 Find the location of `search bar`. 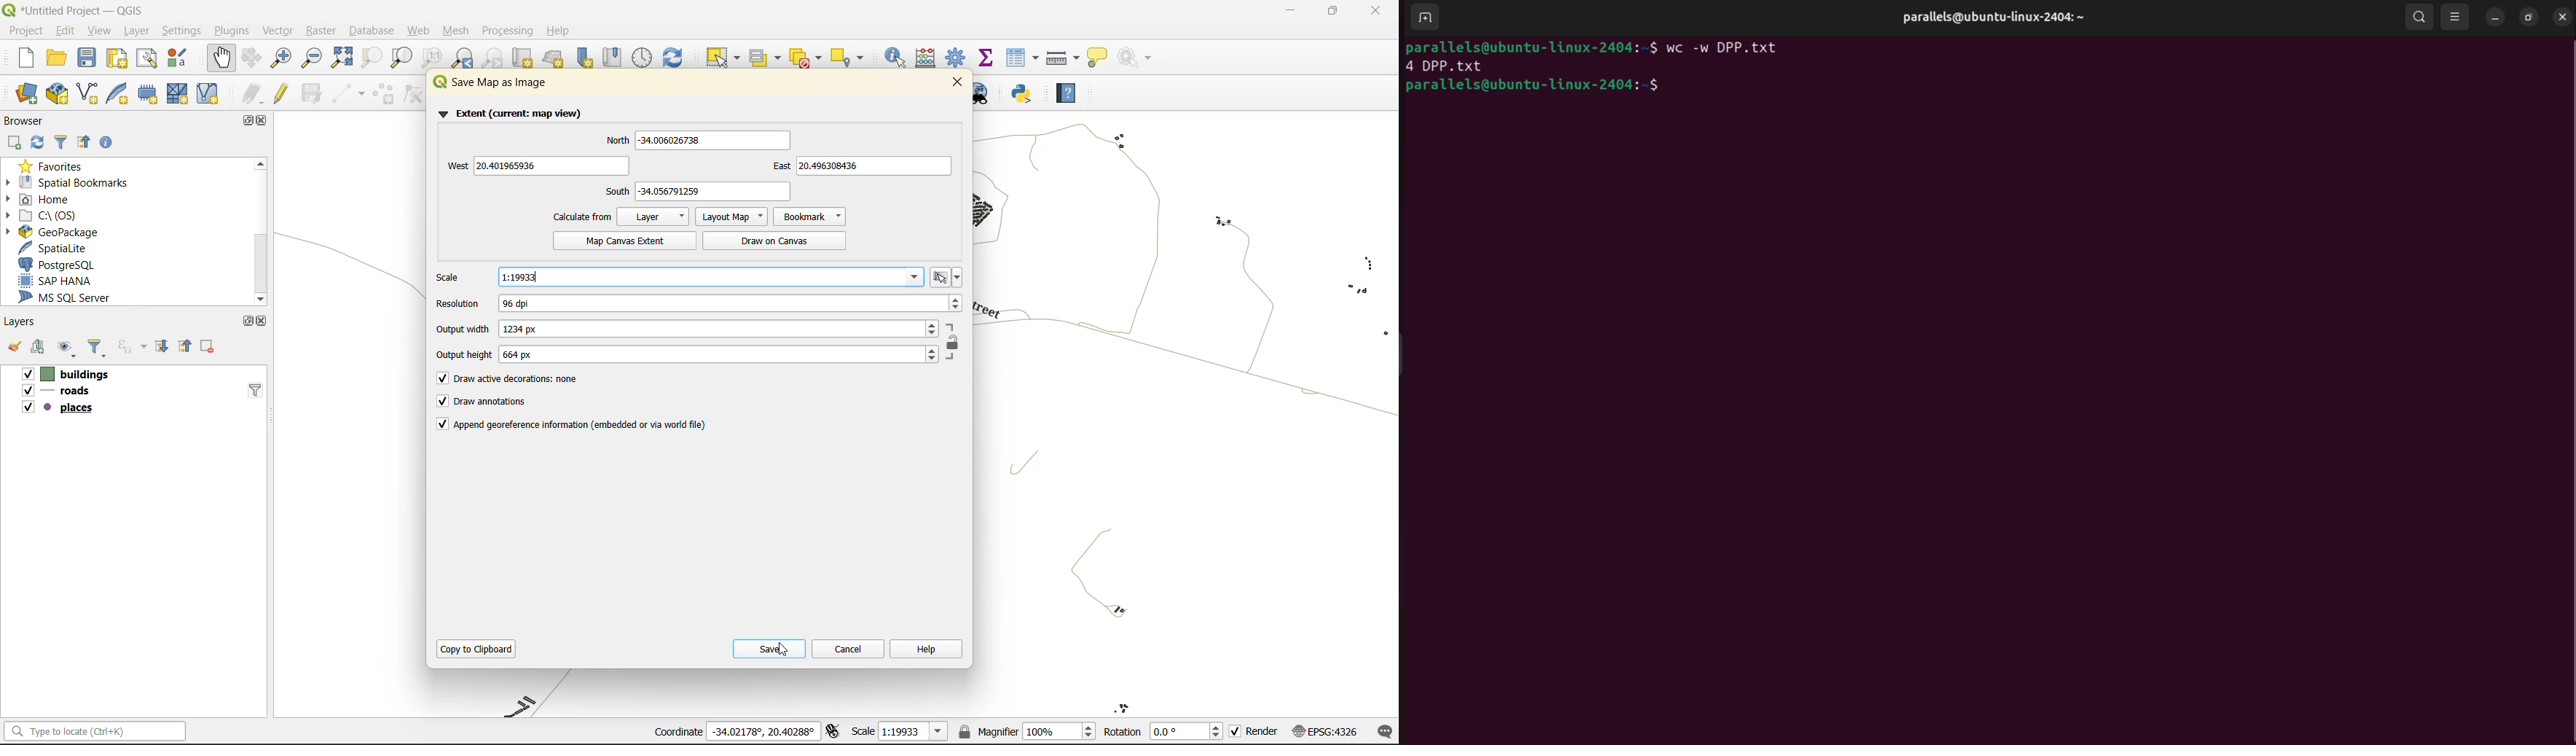

search bar is located at coordinates (2420, 18).